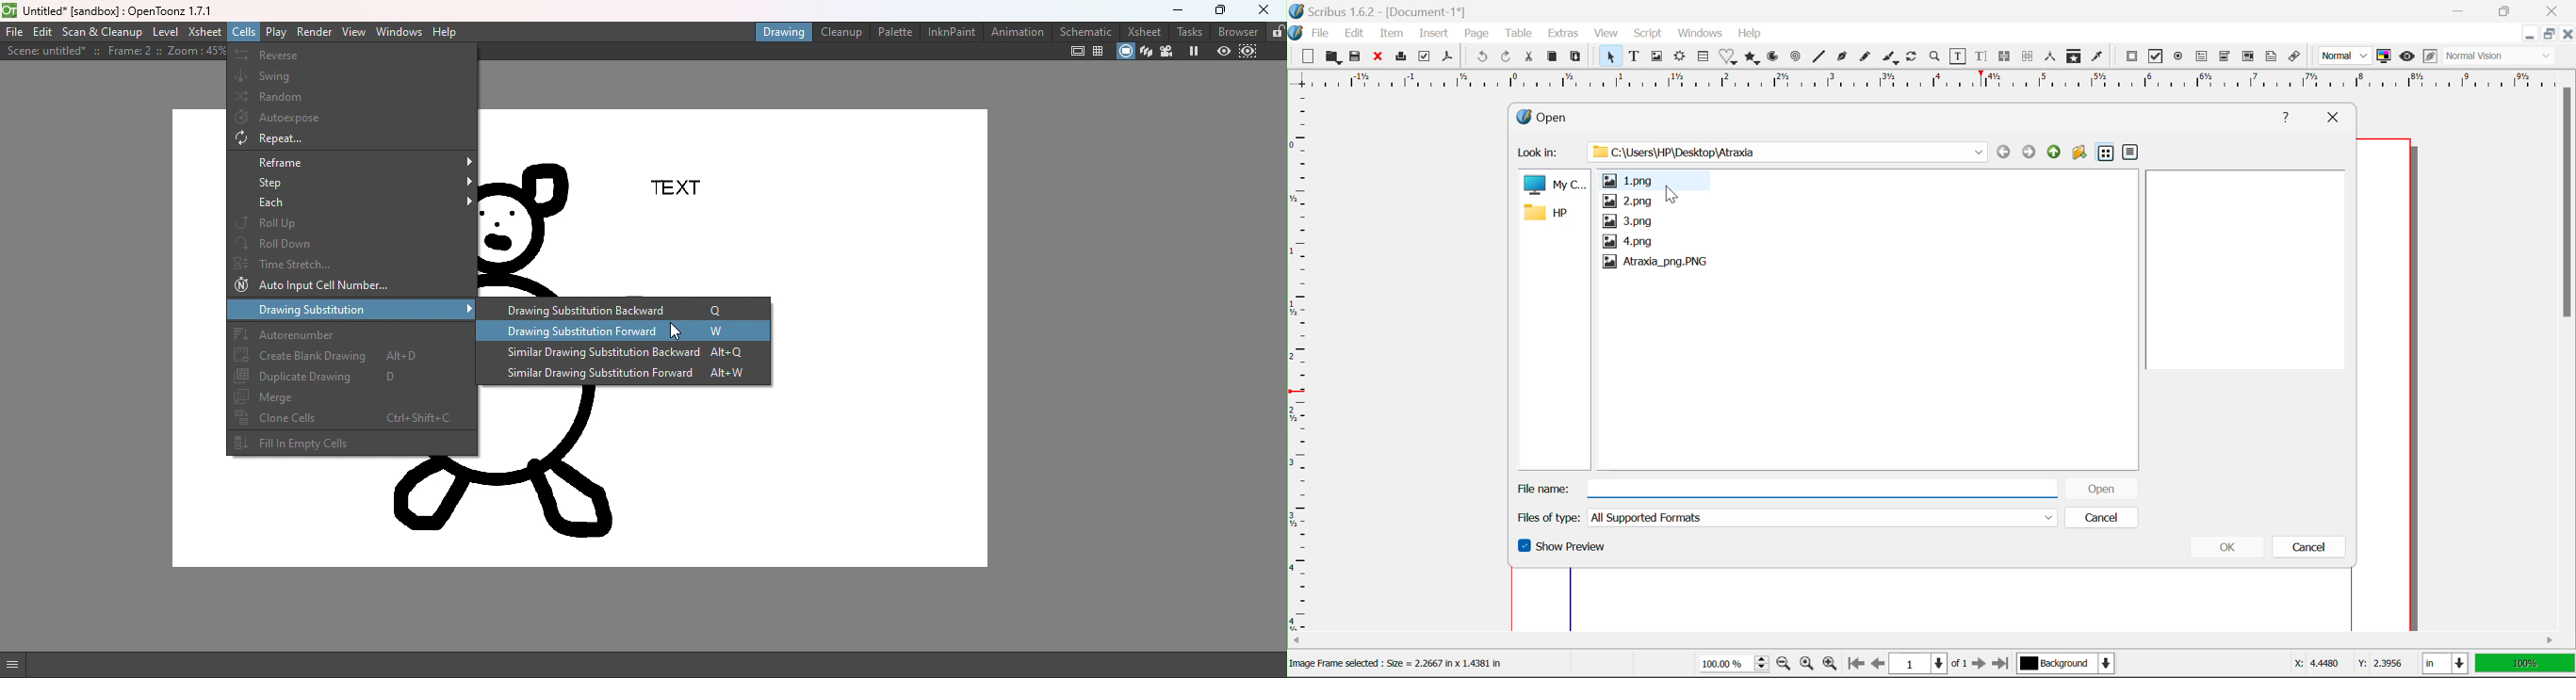 The height and width of the screenshot is (700, 2576). Describe the element at coordinates (1334, 57) in the screenshot. I see `Open` at that location.